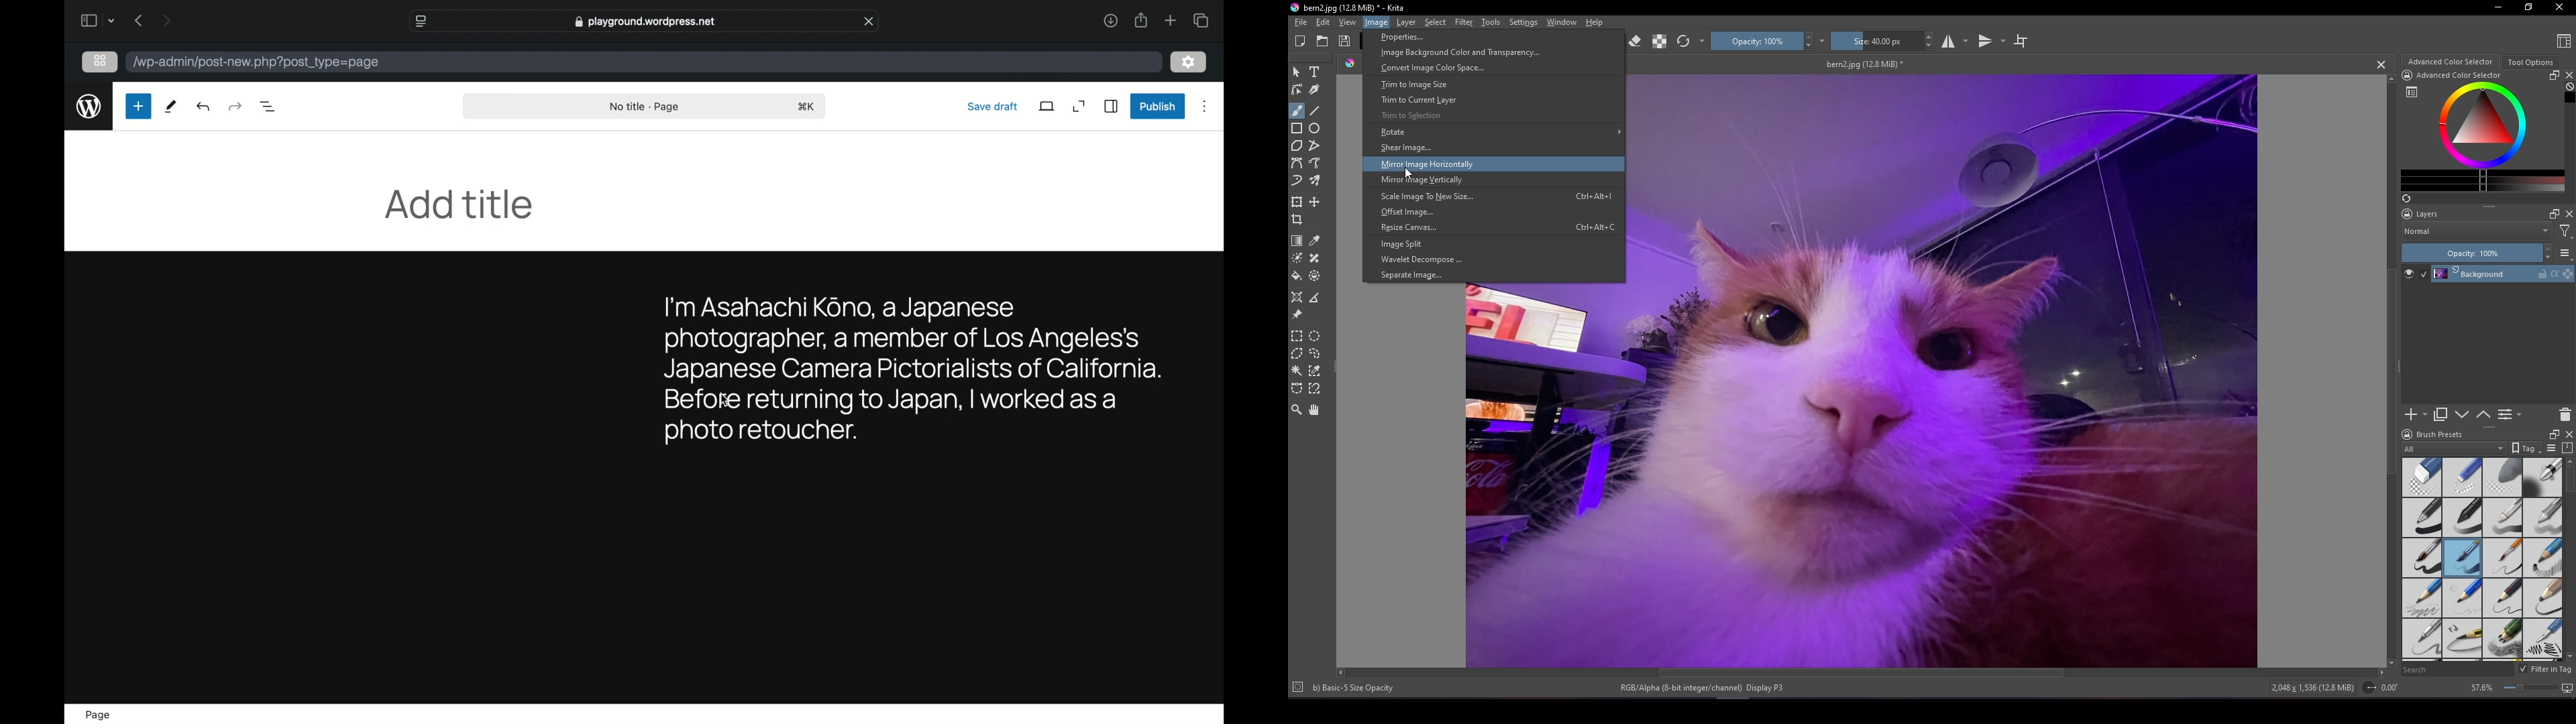  Describe the element at coordinates (1111, 106) in the screenshot. I see `sidebar` at that location.